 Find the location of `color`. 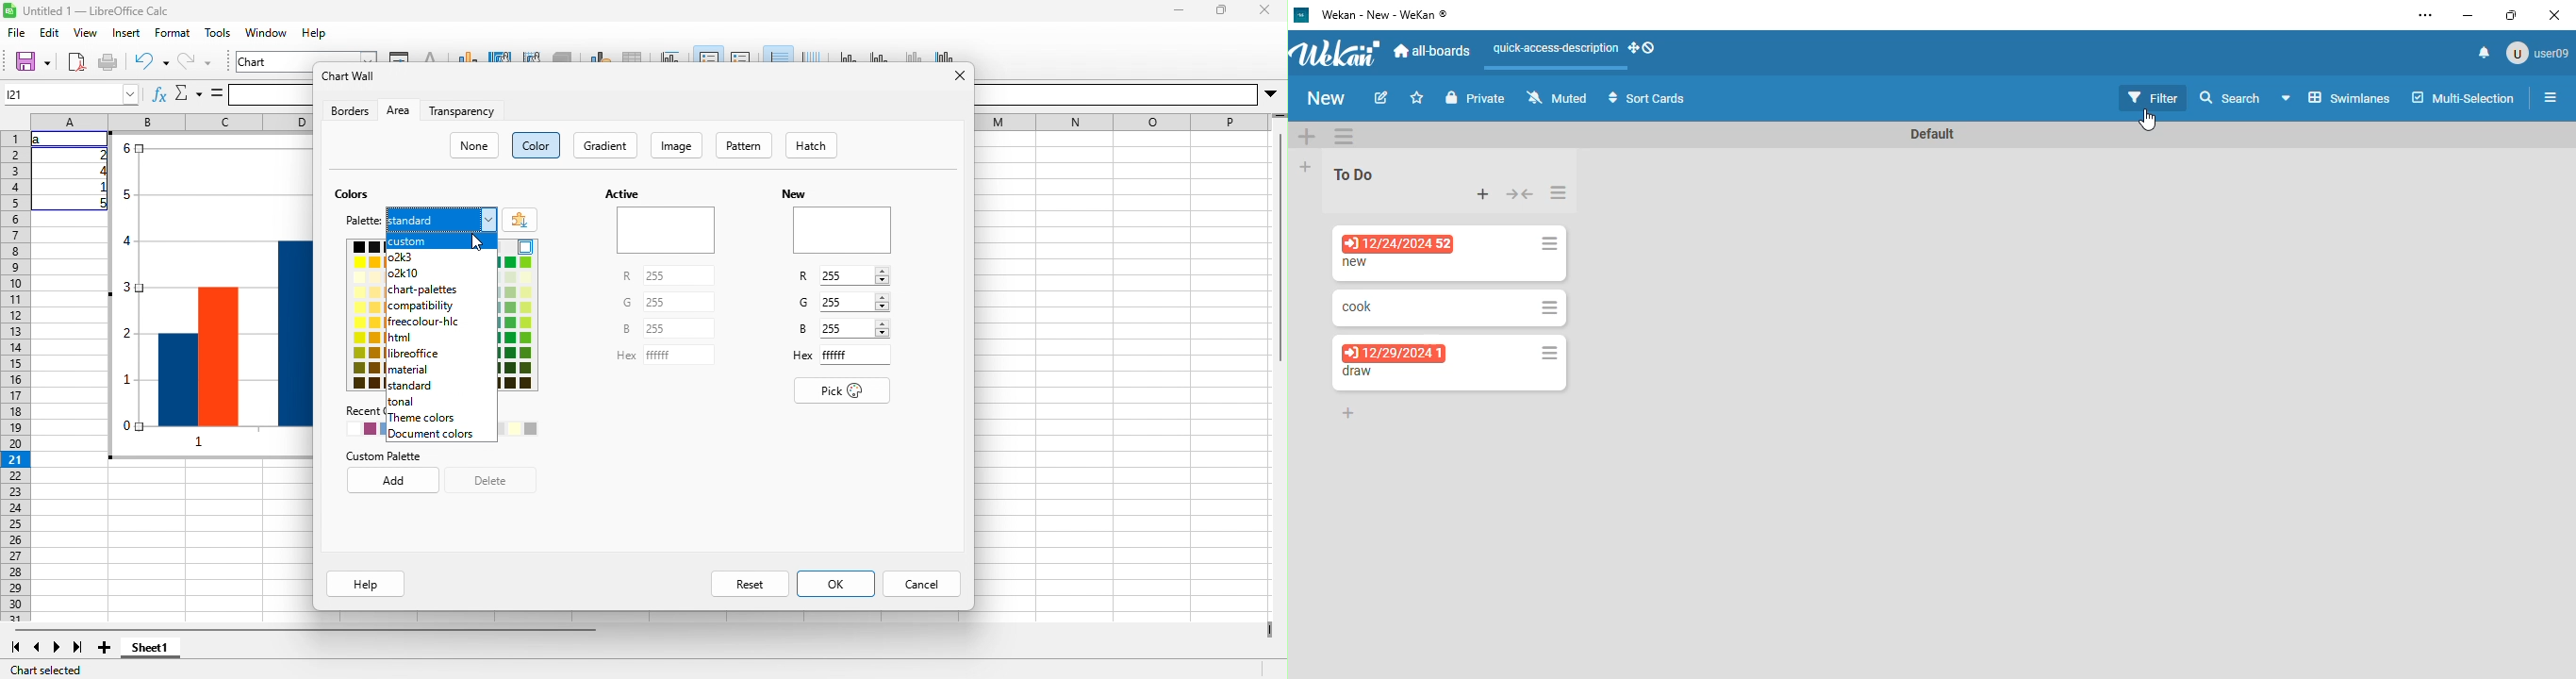

color is located at coordinates (536, 145).